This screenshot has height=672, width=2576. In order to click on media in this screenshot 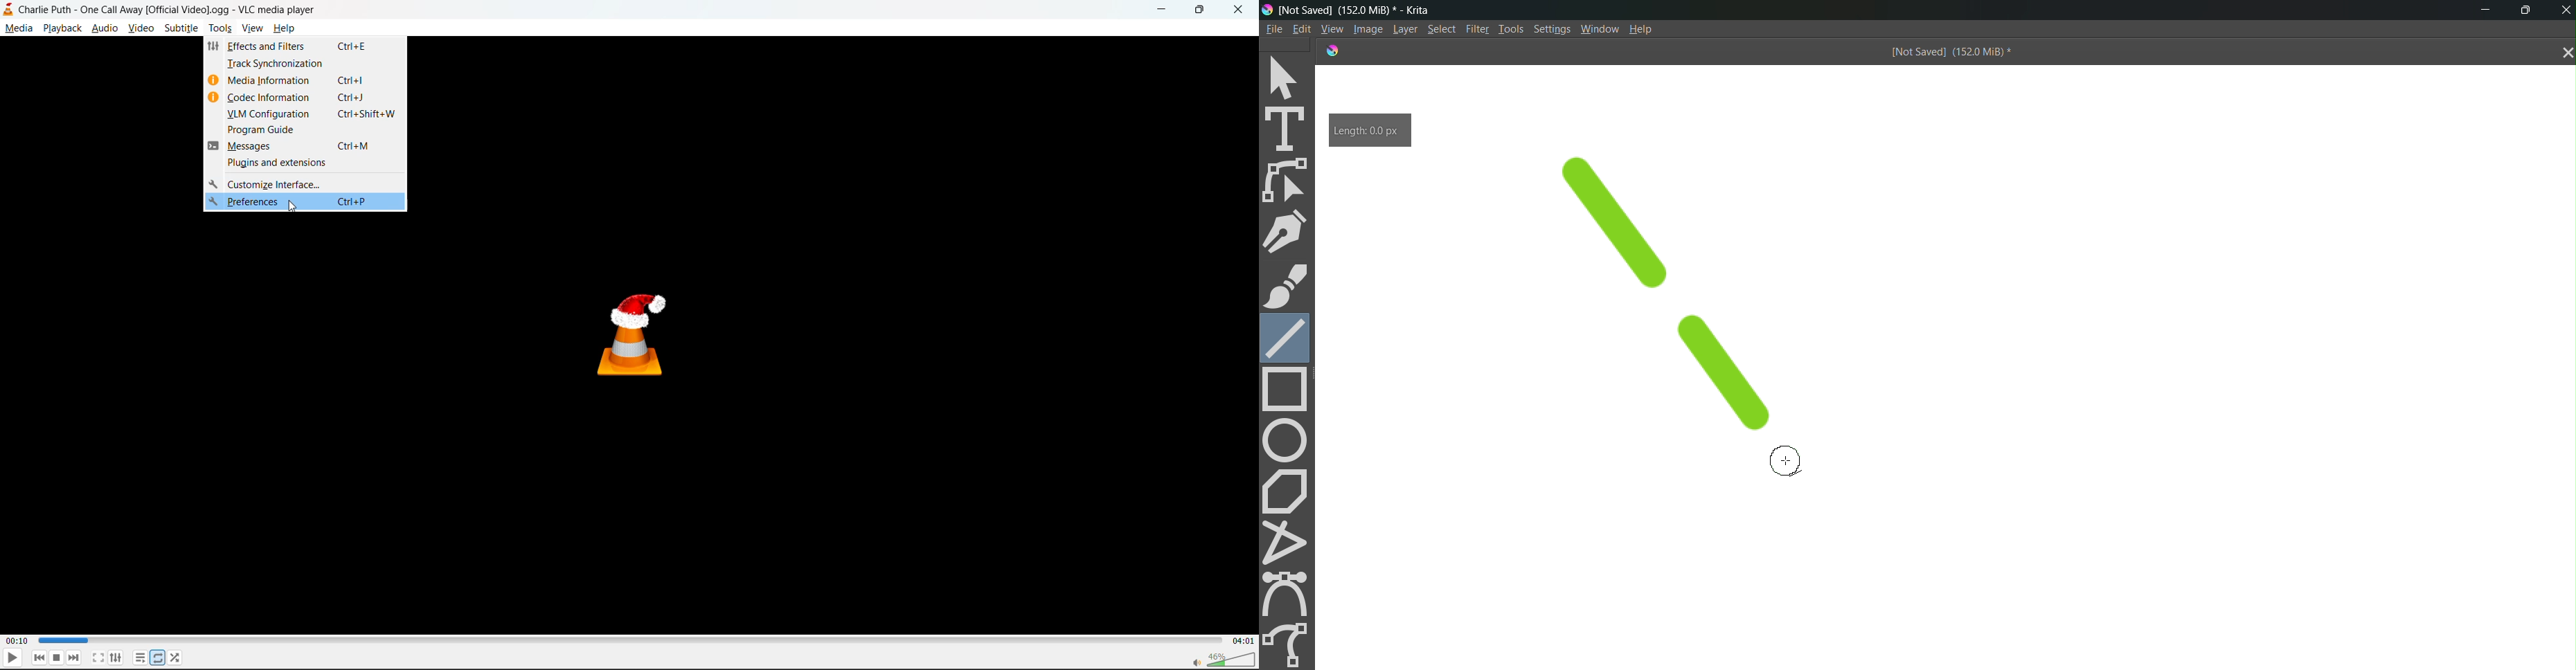, I will do `click(17, 30)`.